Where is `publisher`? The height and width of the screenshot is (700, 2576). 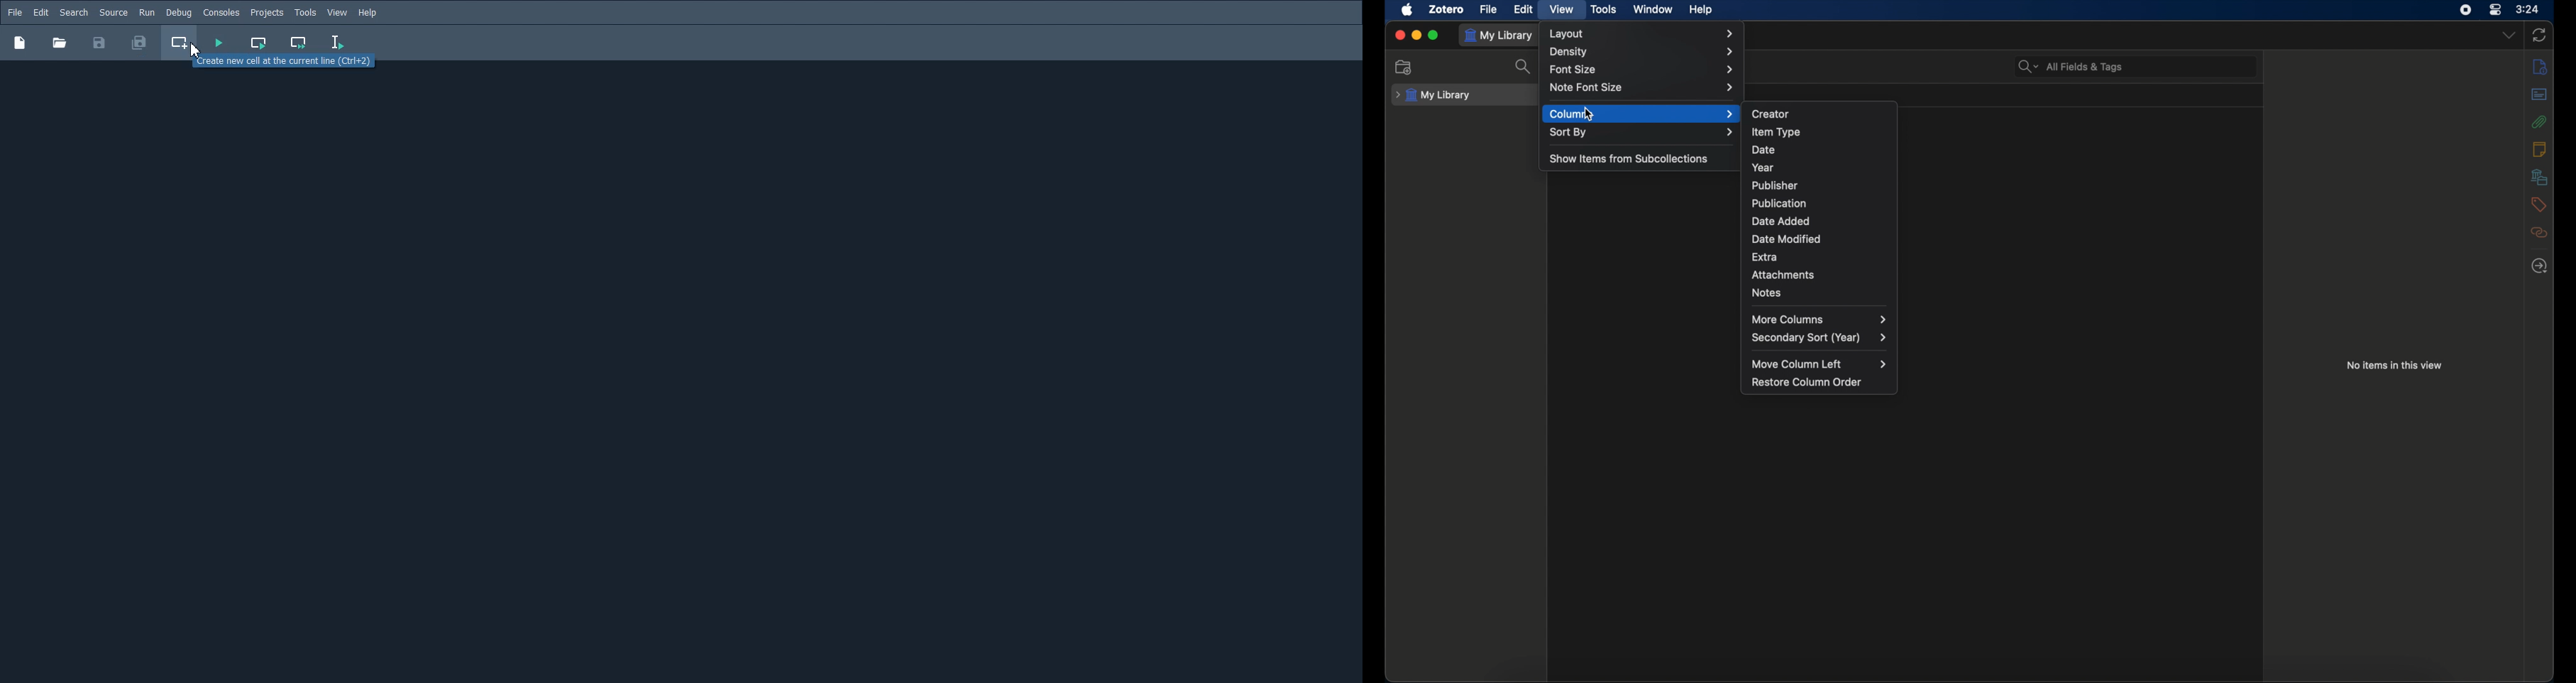
publisher is located at coordinates (1775, 185).